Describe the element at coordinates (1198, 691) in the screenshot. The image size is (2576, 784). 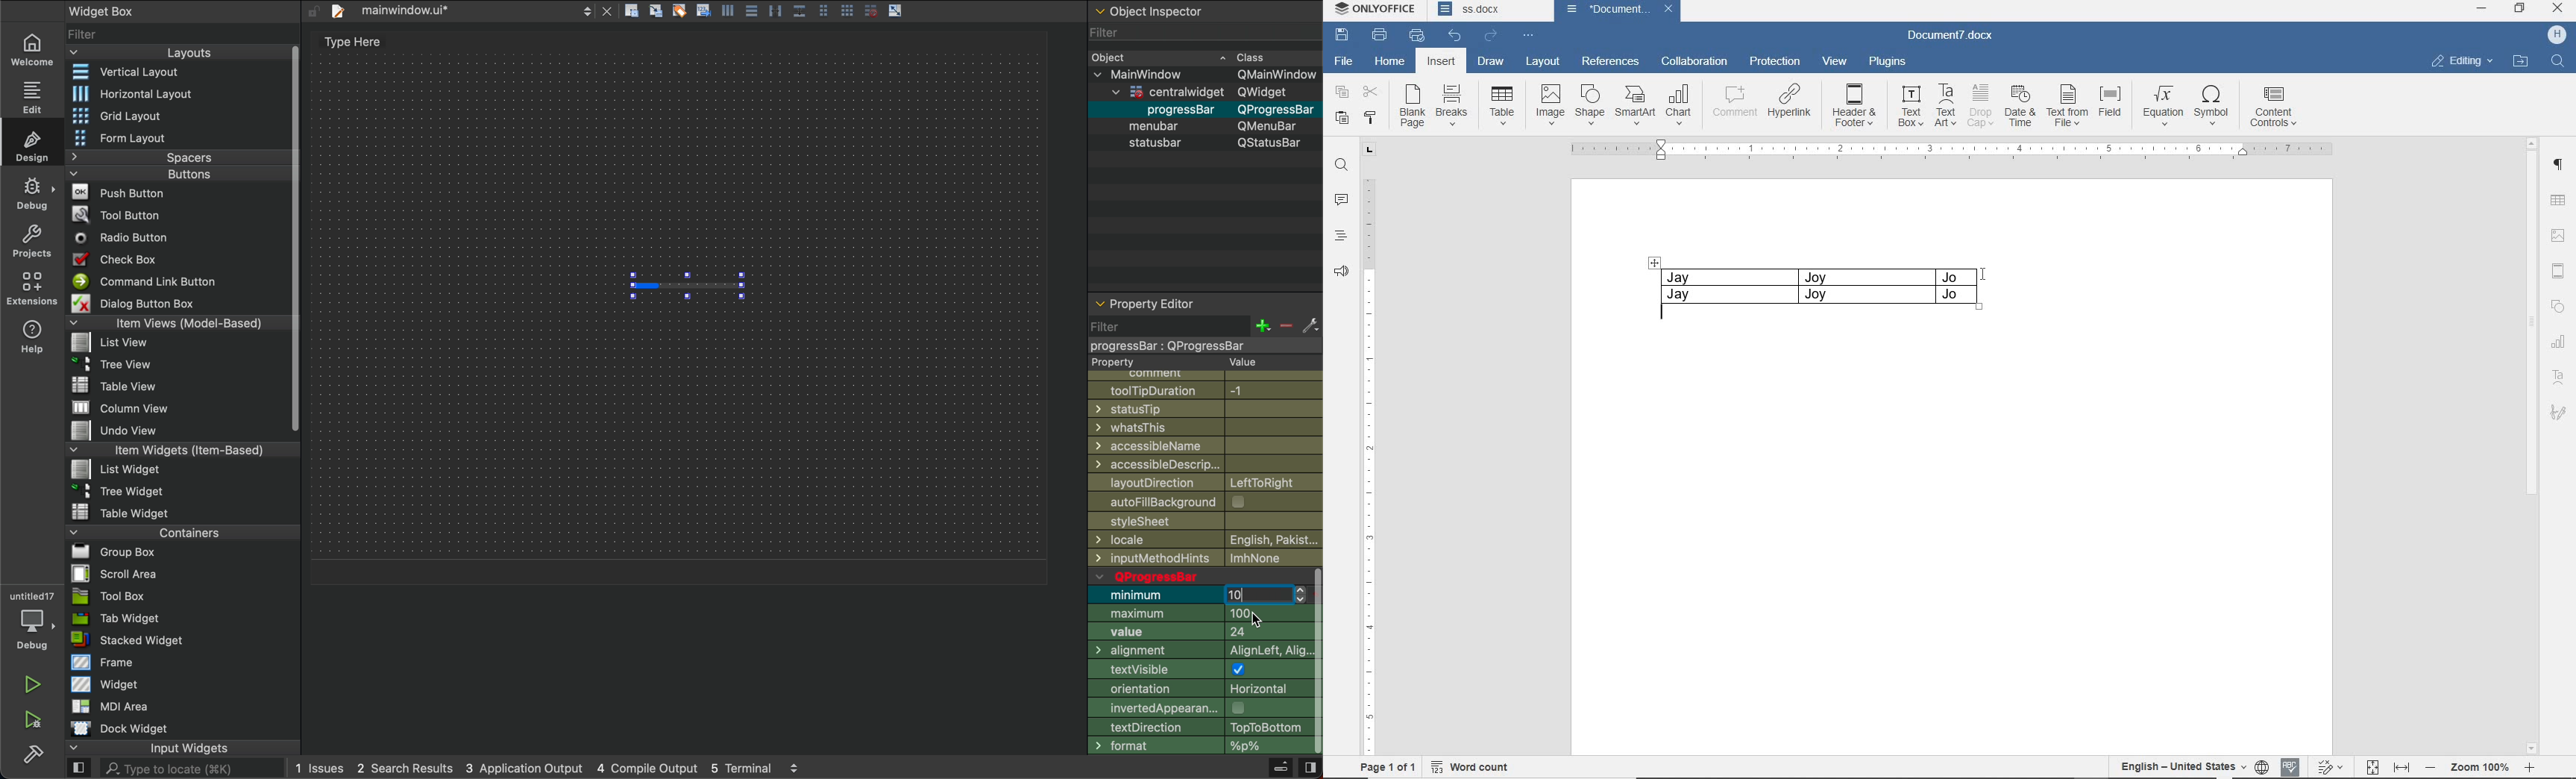
I see `Orientation ` at that location.